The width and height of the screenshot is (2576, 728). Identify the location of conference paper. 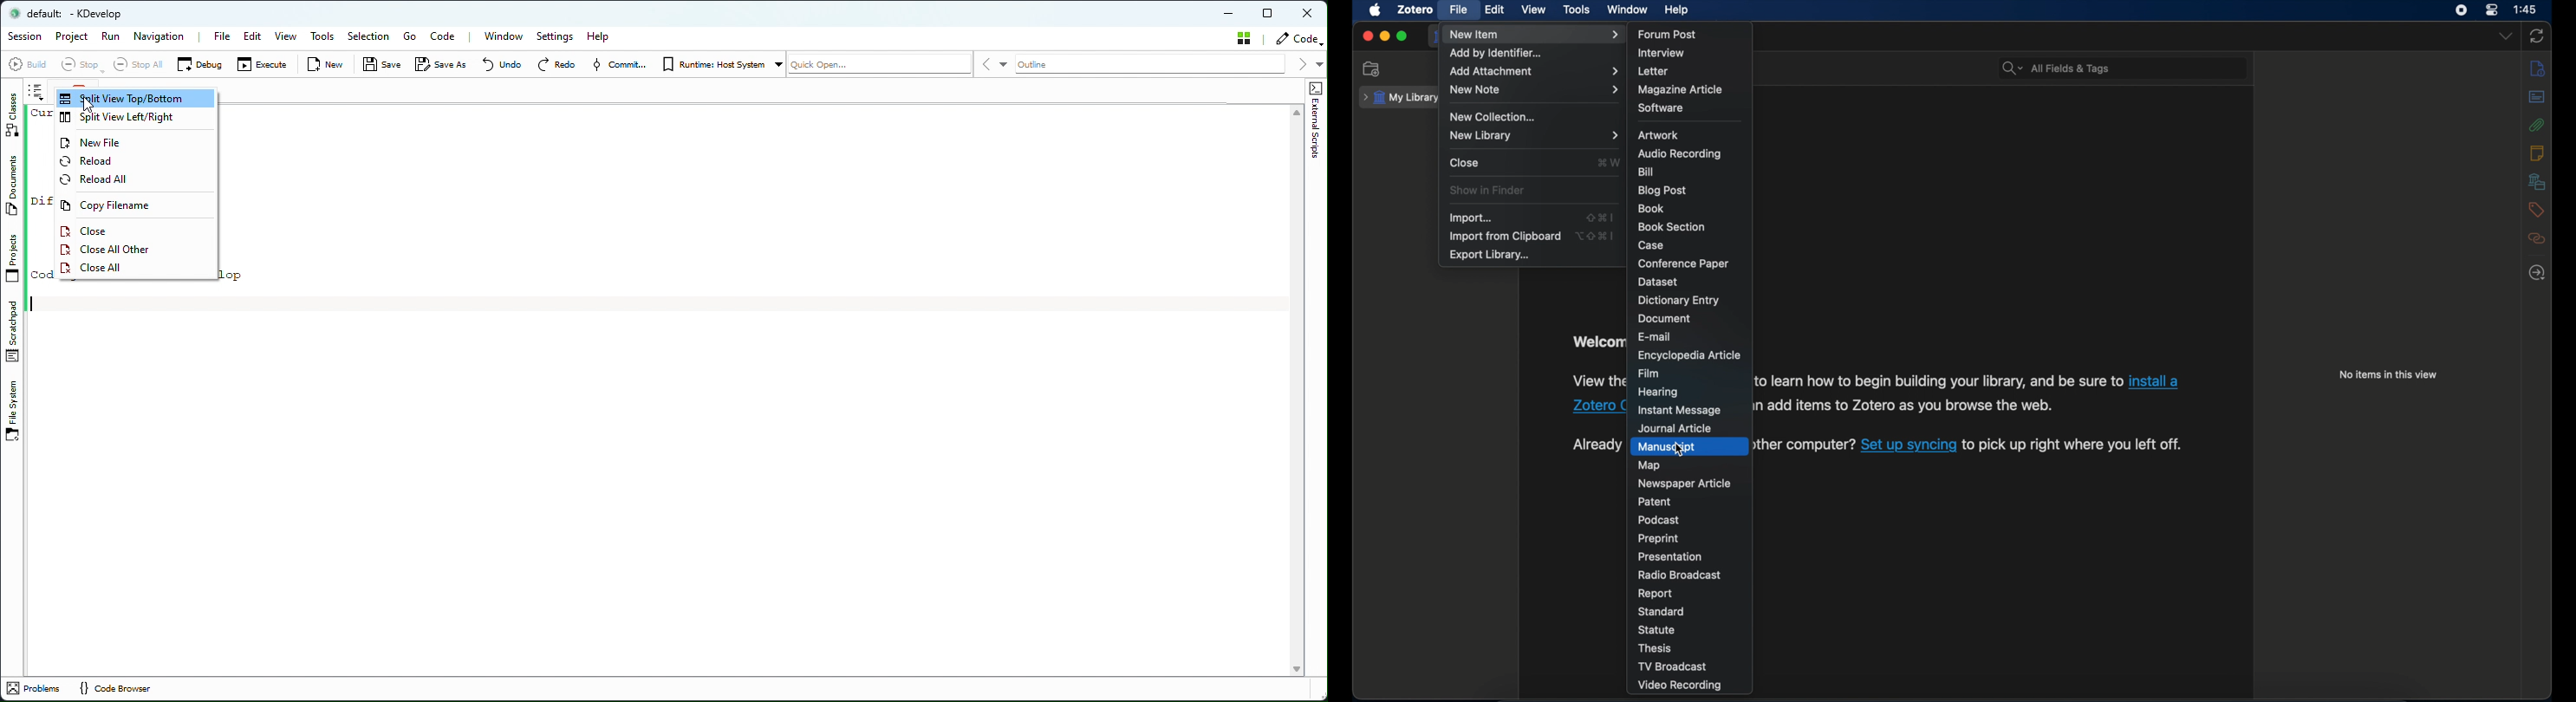
(1683, 263).